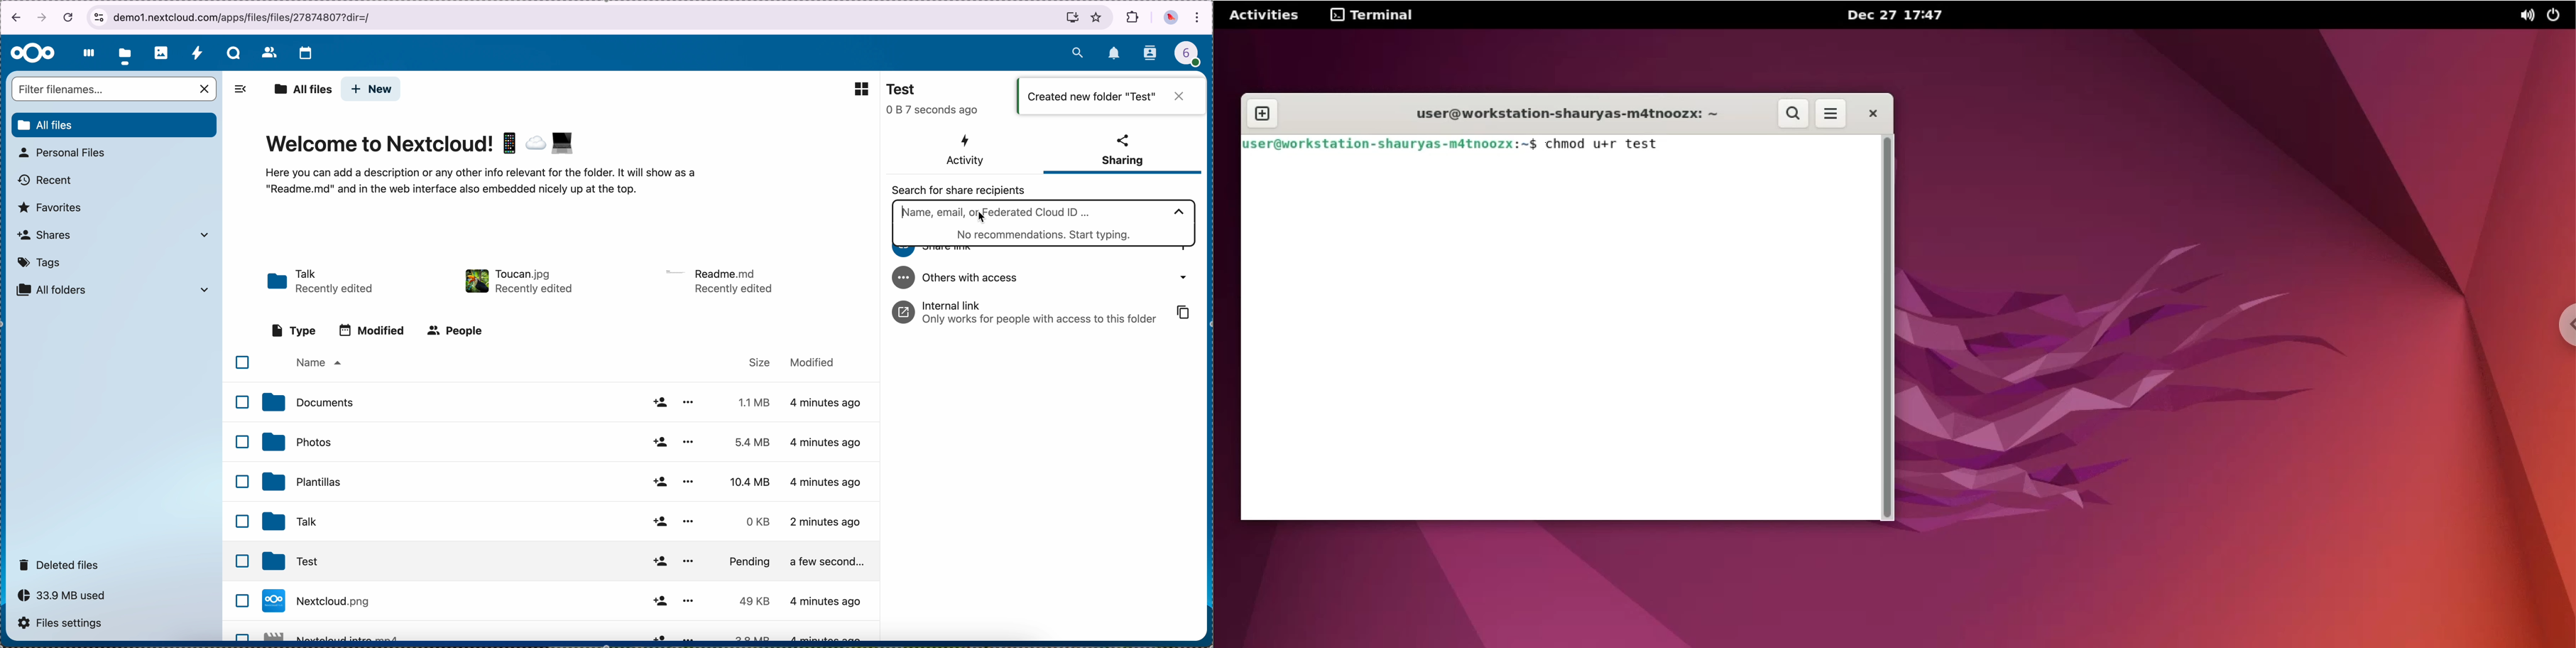 This screenshot has height=672, width=2576. I want to click on grid view, so click(857, 88).